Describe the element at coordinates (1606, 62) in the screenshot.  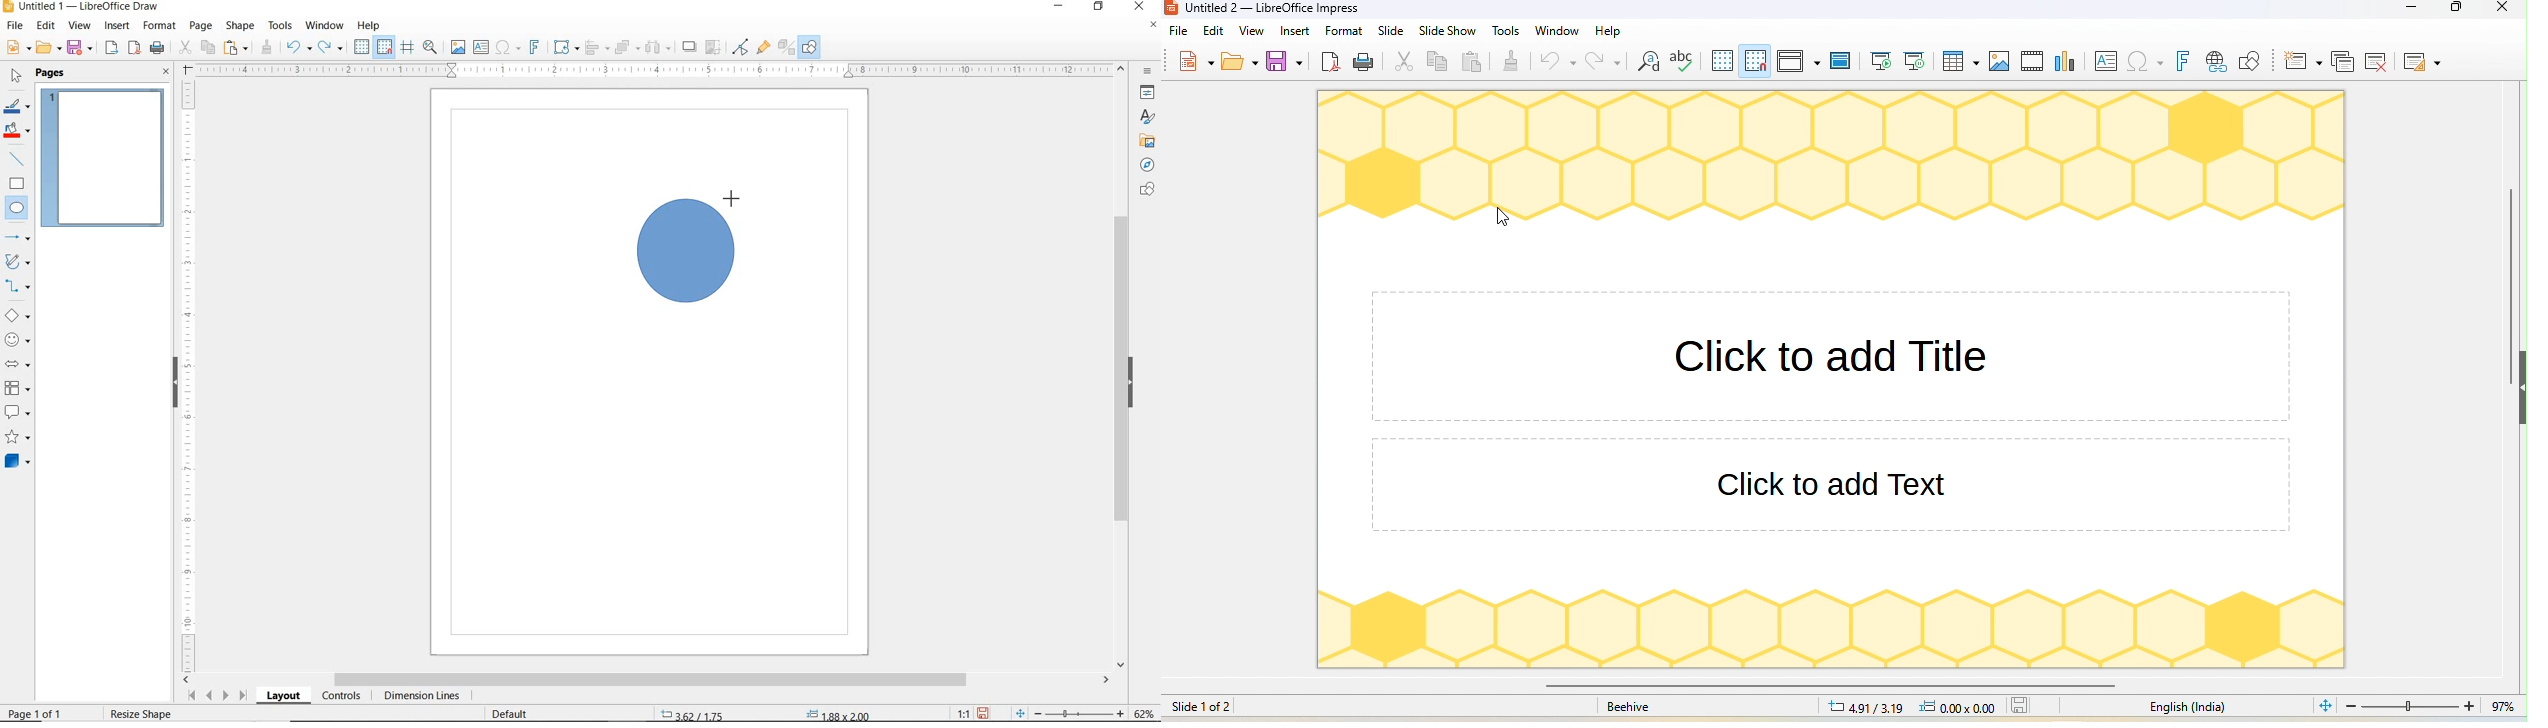
I see `redo` at that location.